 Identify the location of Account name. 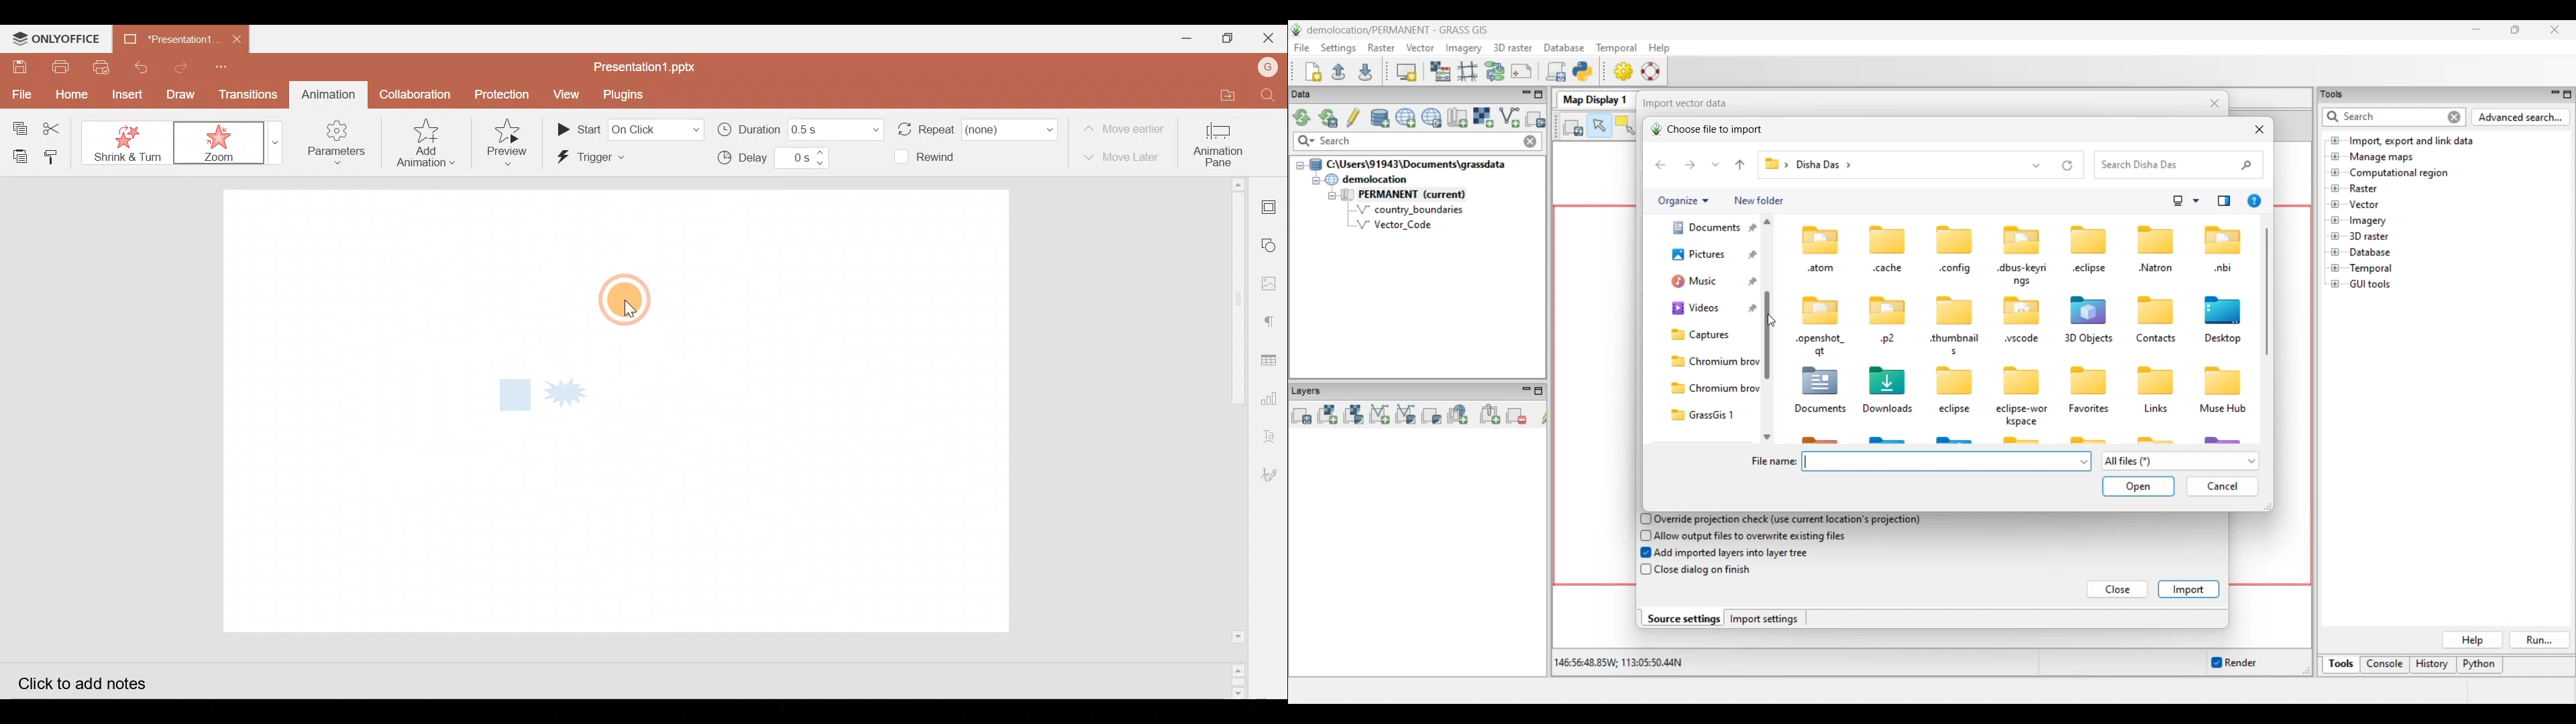
(1263, 67).